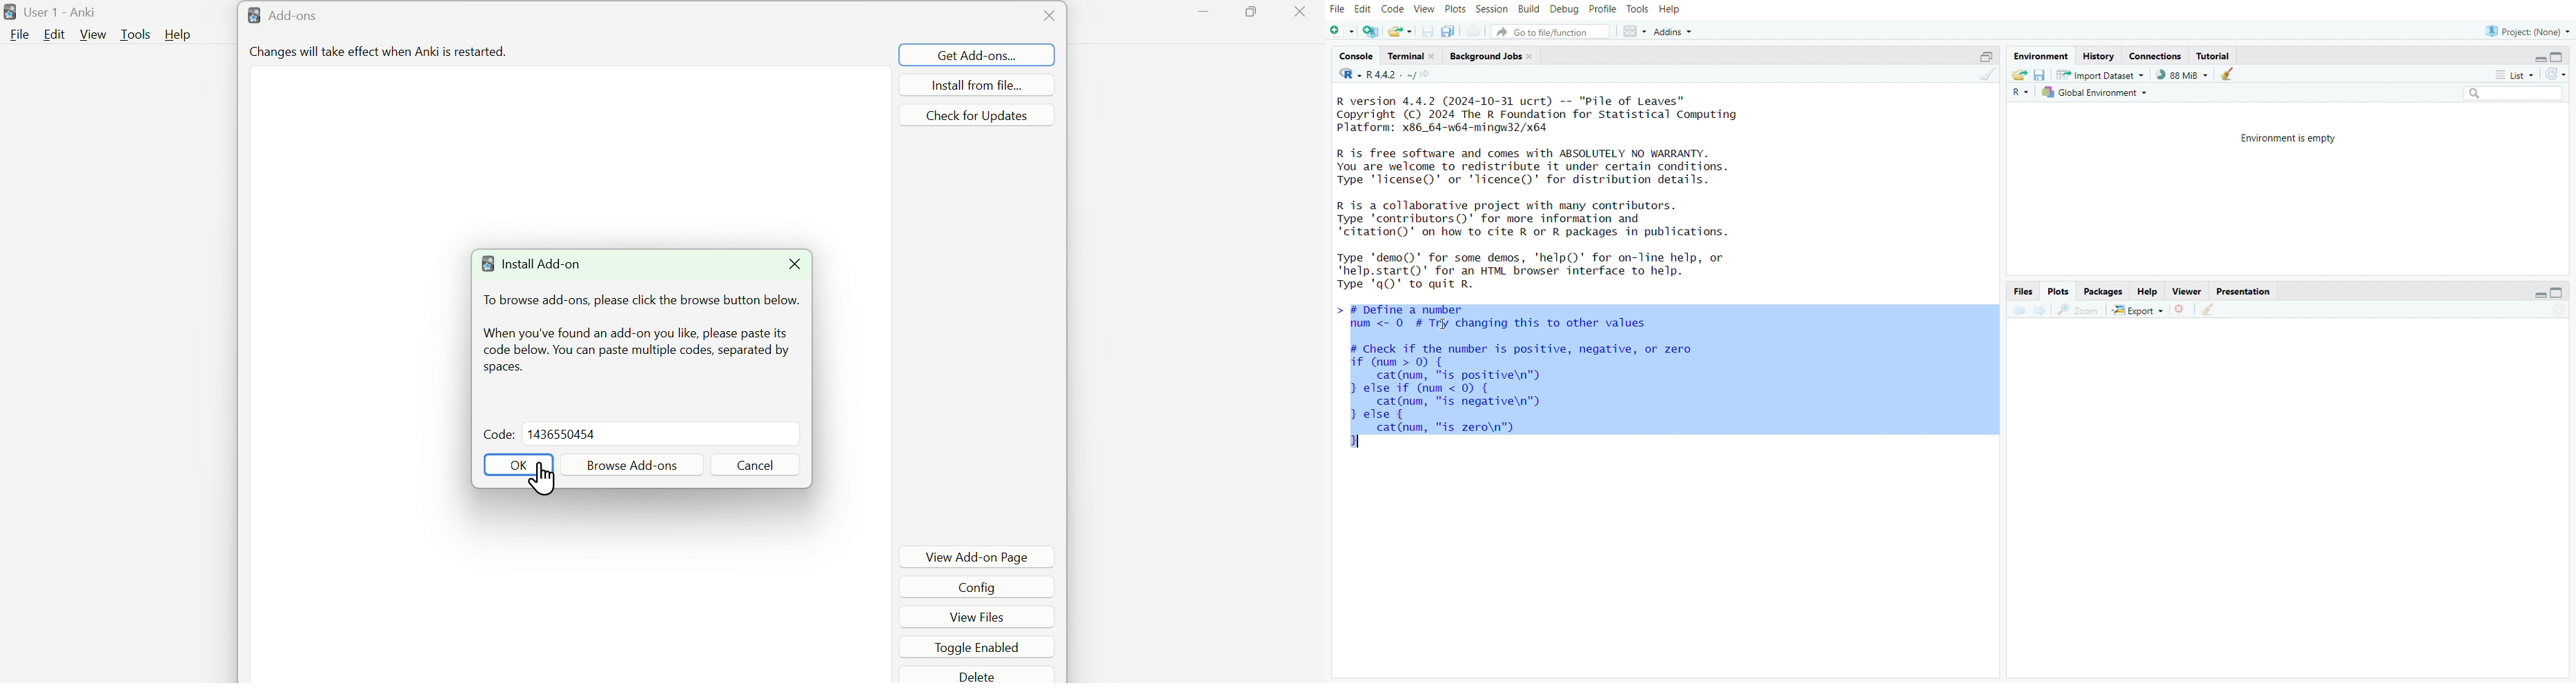  I want to click on 88 mib, so click(2182, 75).